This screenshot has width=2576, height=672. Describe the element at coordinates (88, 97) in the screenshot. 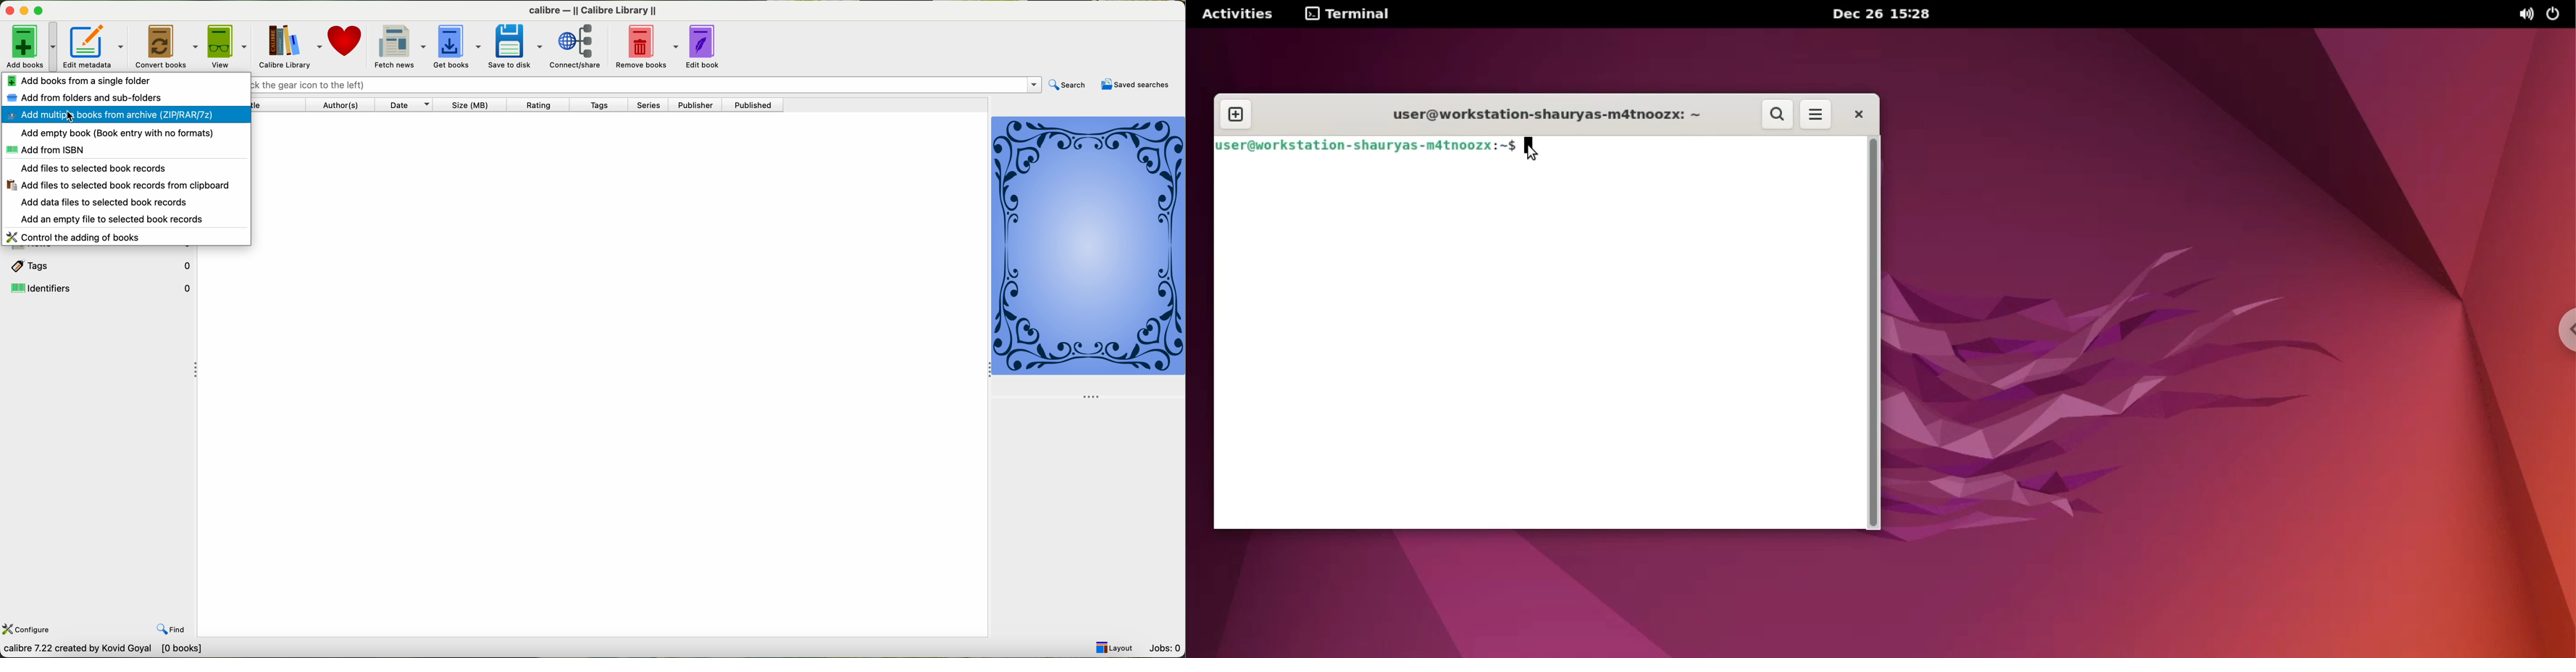

I see `add from folders and subfolders` at that location.